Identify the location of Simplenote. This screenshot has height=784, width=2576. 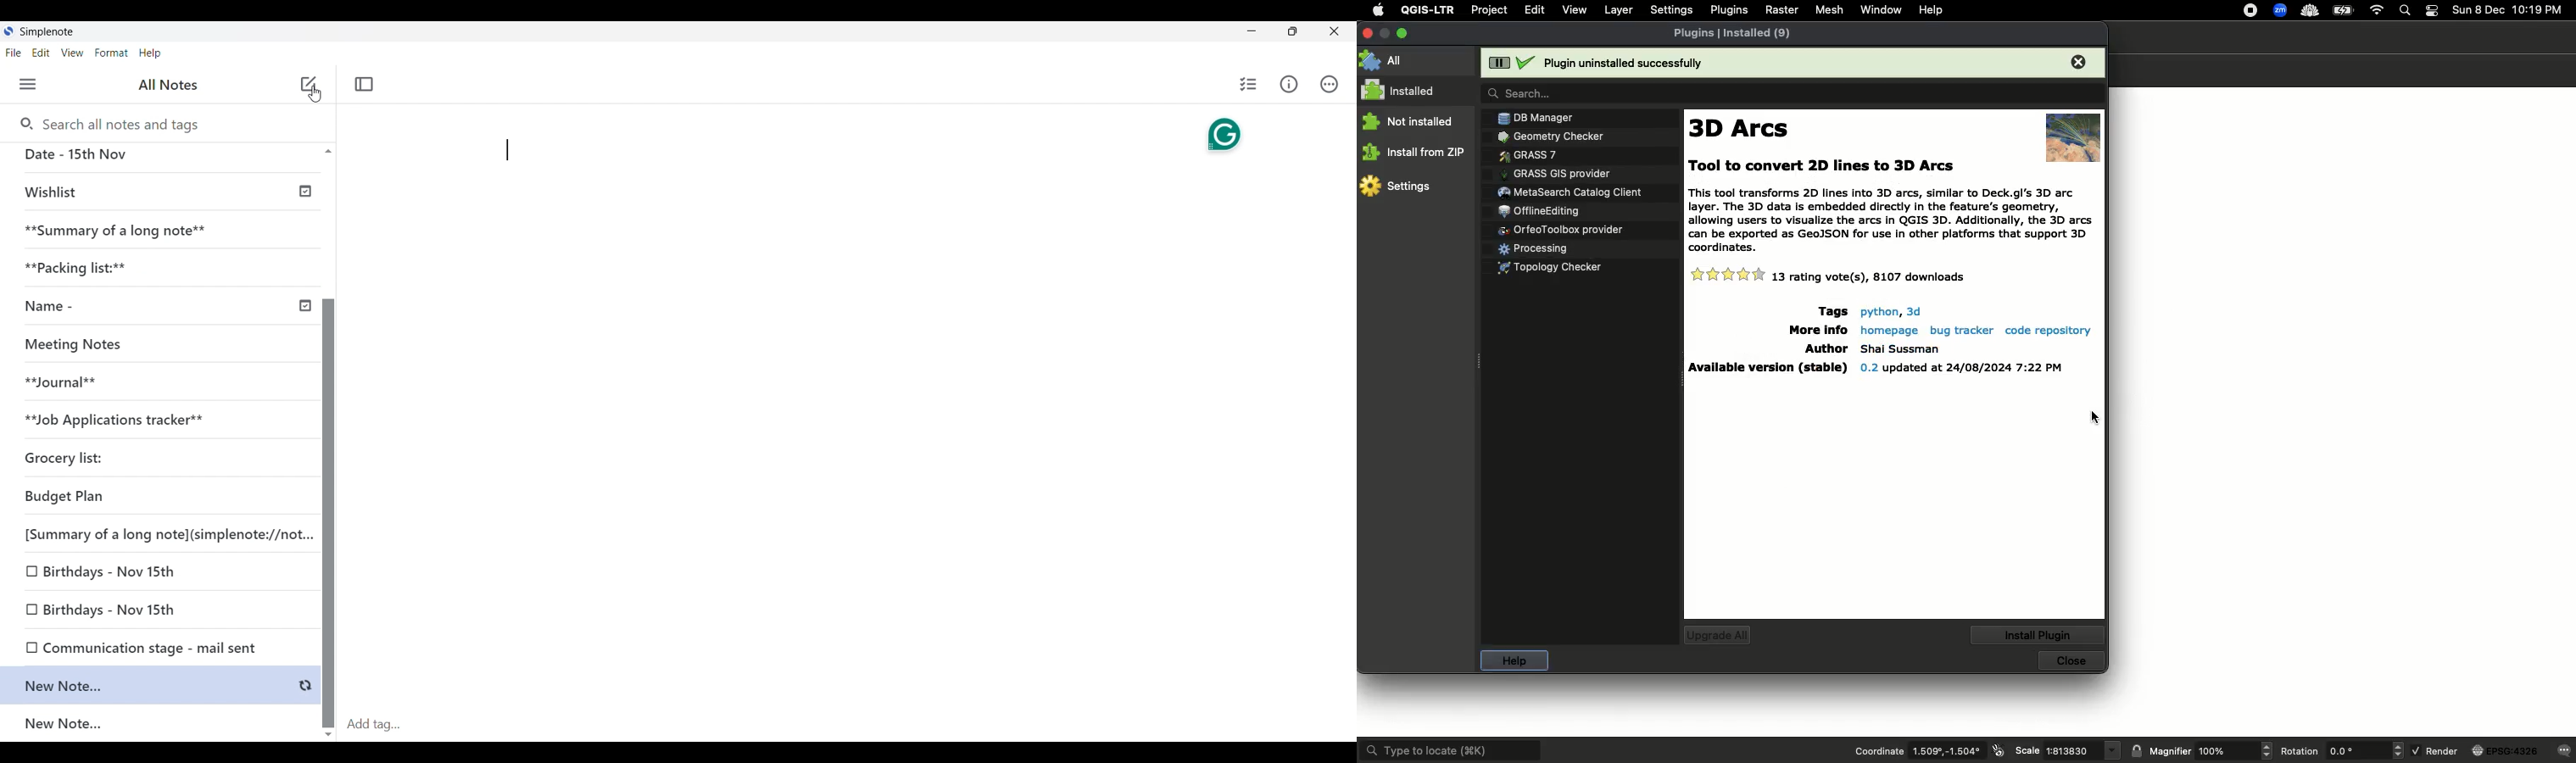
(45, 32).